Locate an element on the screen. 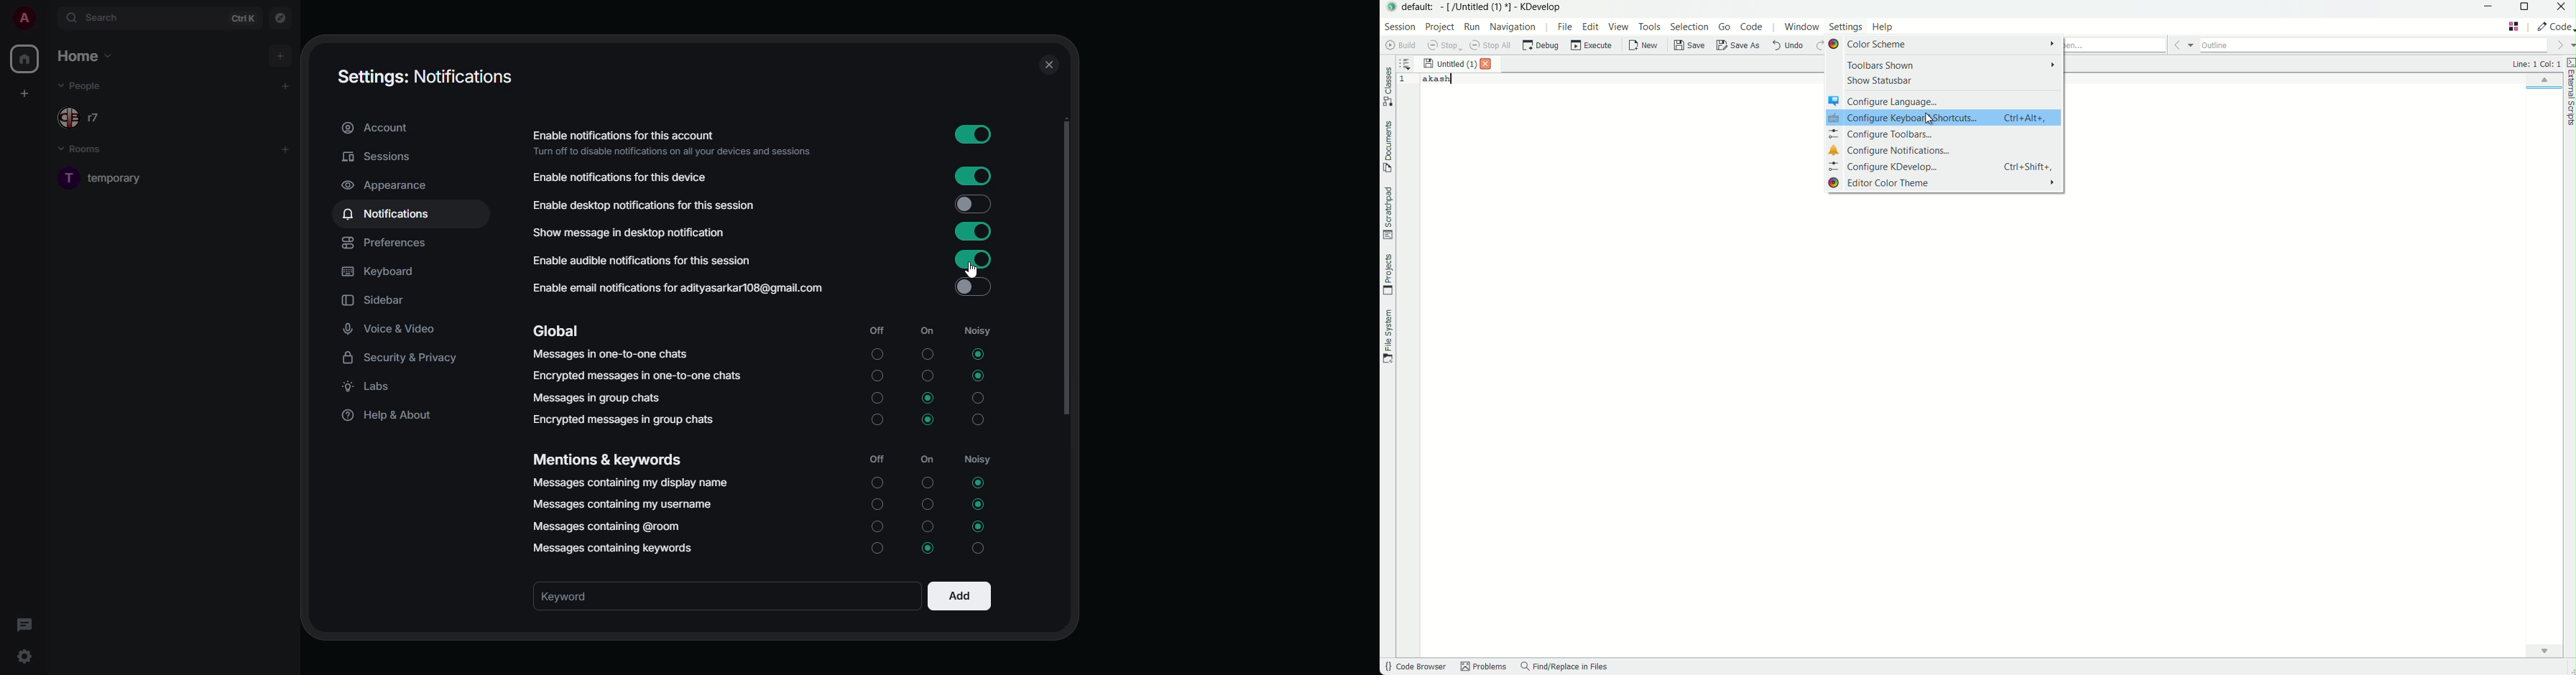 The width and height of the screenshot is (2576, 700). quick settings is located at coordinates (24, 656).